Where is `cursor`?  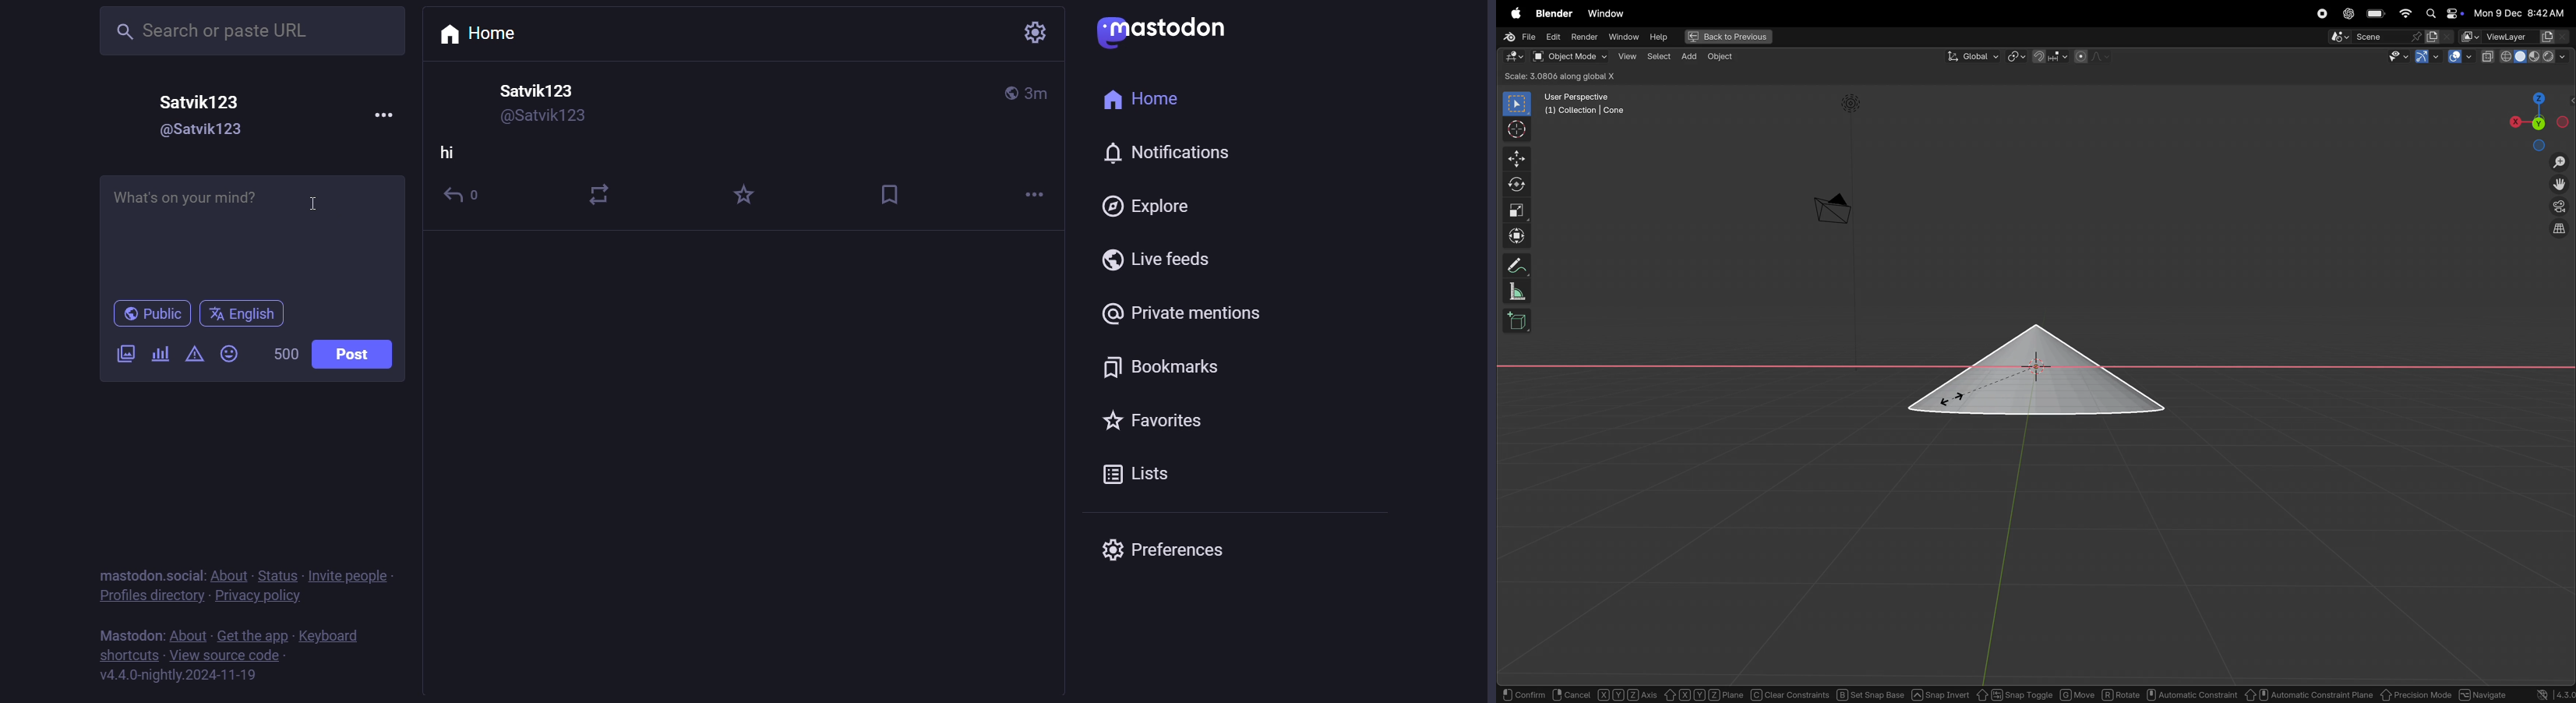 cursor is located at coordinates (330, 200).